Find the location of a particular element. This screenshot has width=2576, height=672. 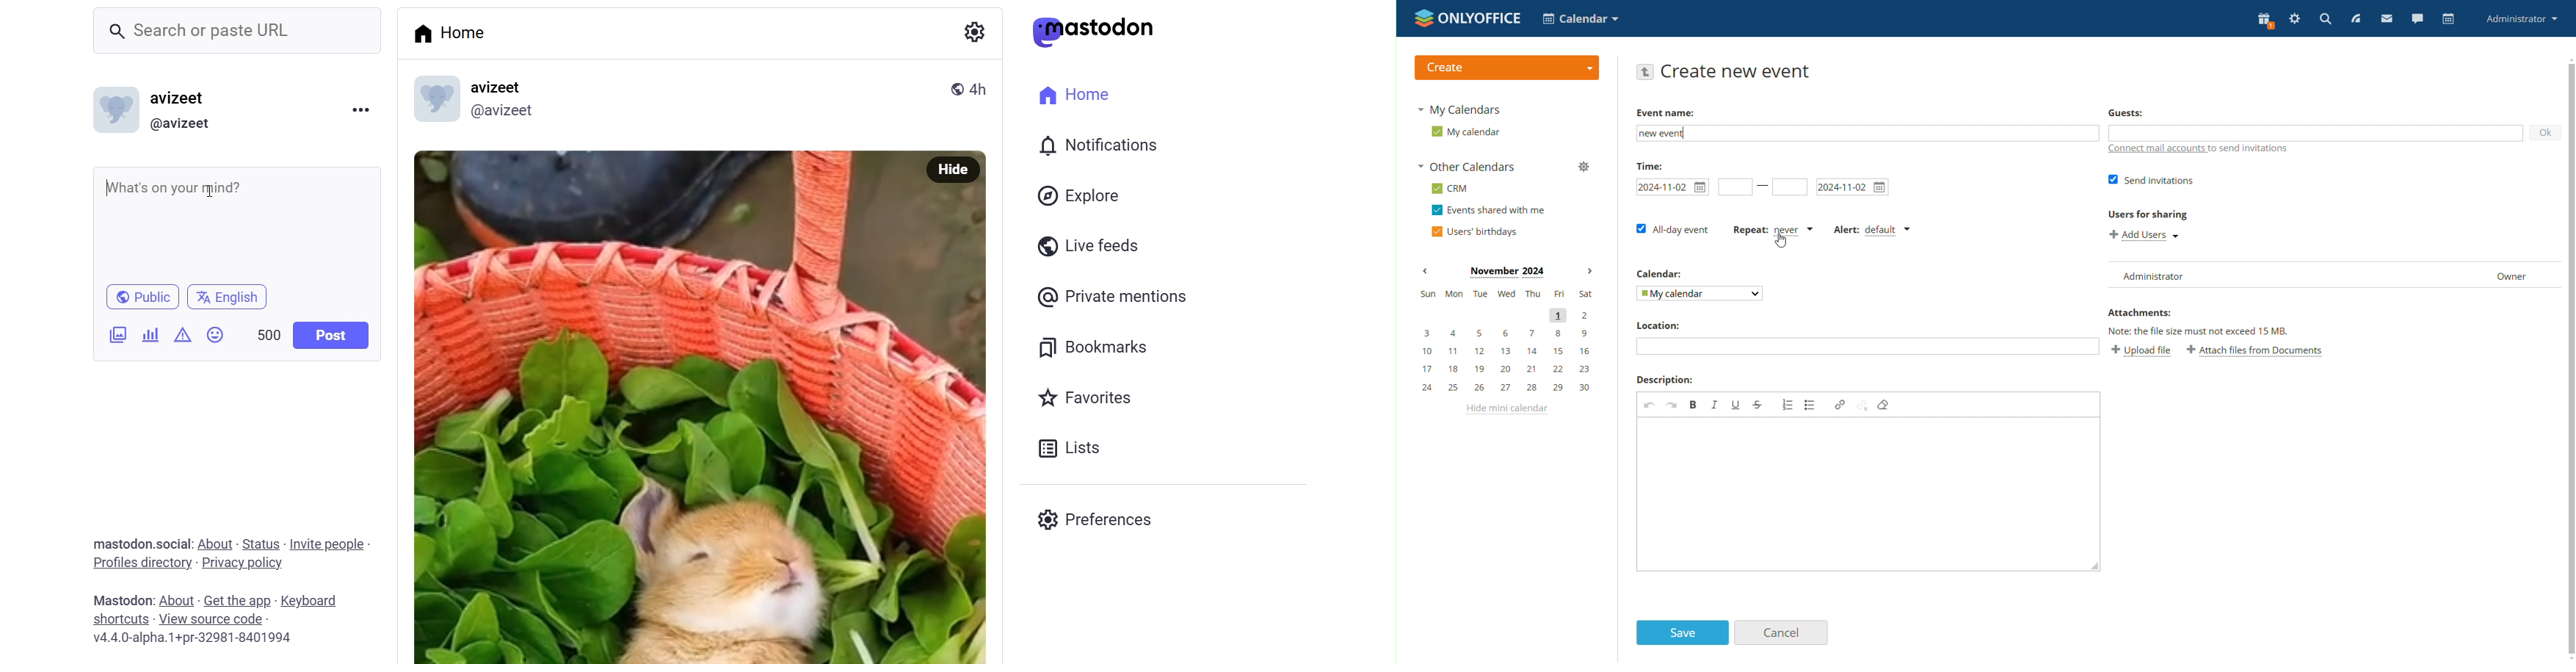

cursor is located at coordinates (208, 190).